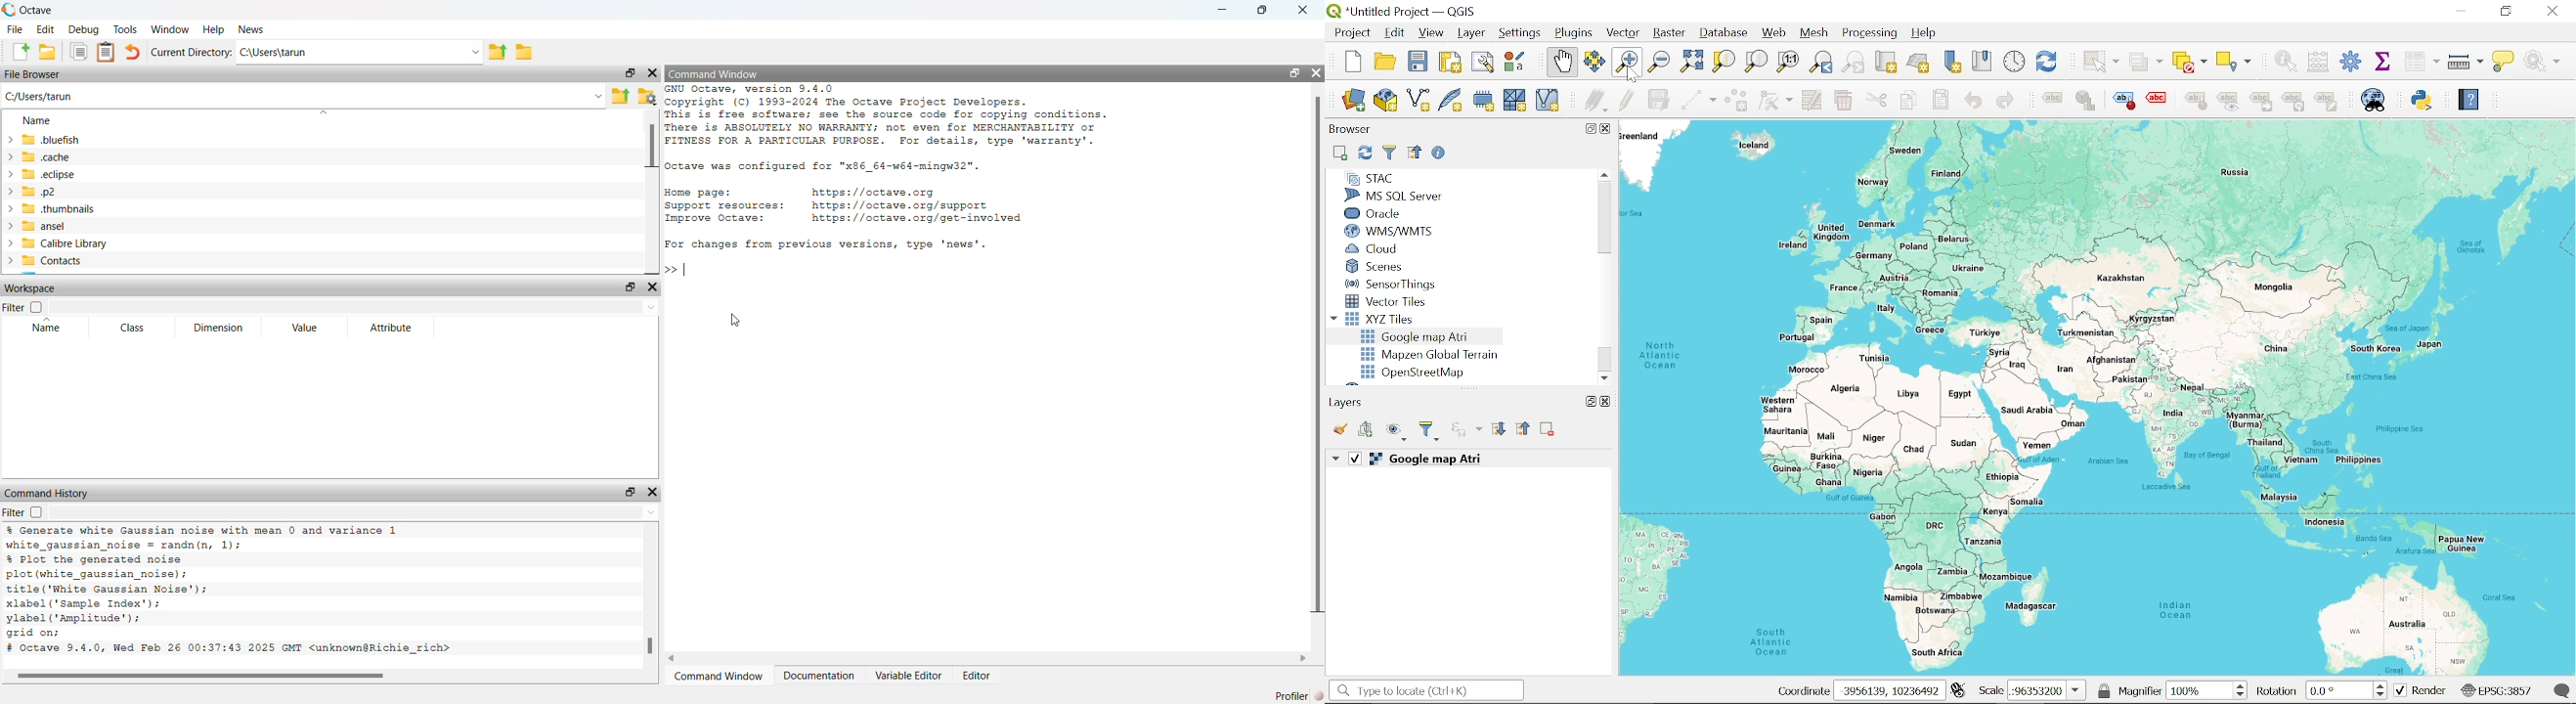 This screenshot has width=2576, height=728. I want to click on Refresh, so click(1364, 154).